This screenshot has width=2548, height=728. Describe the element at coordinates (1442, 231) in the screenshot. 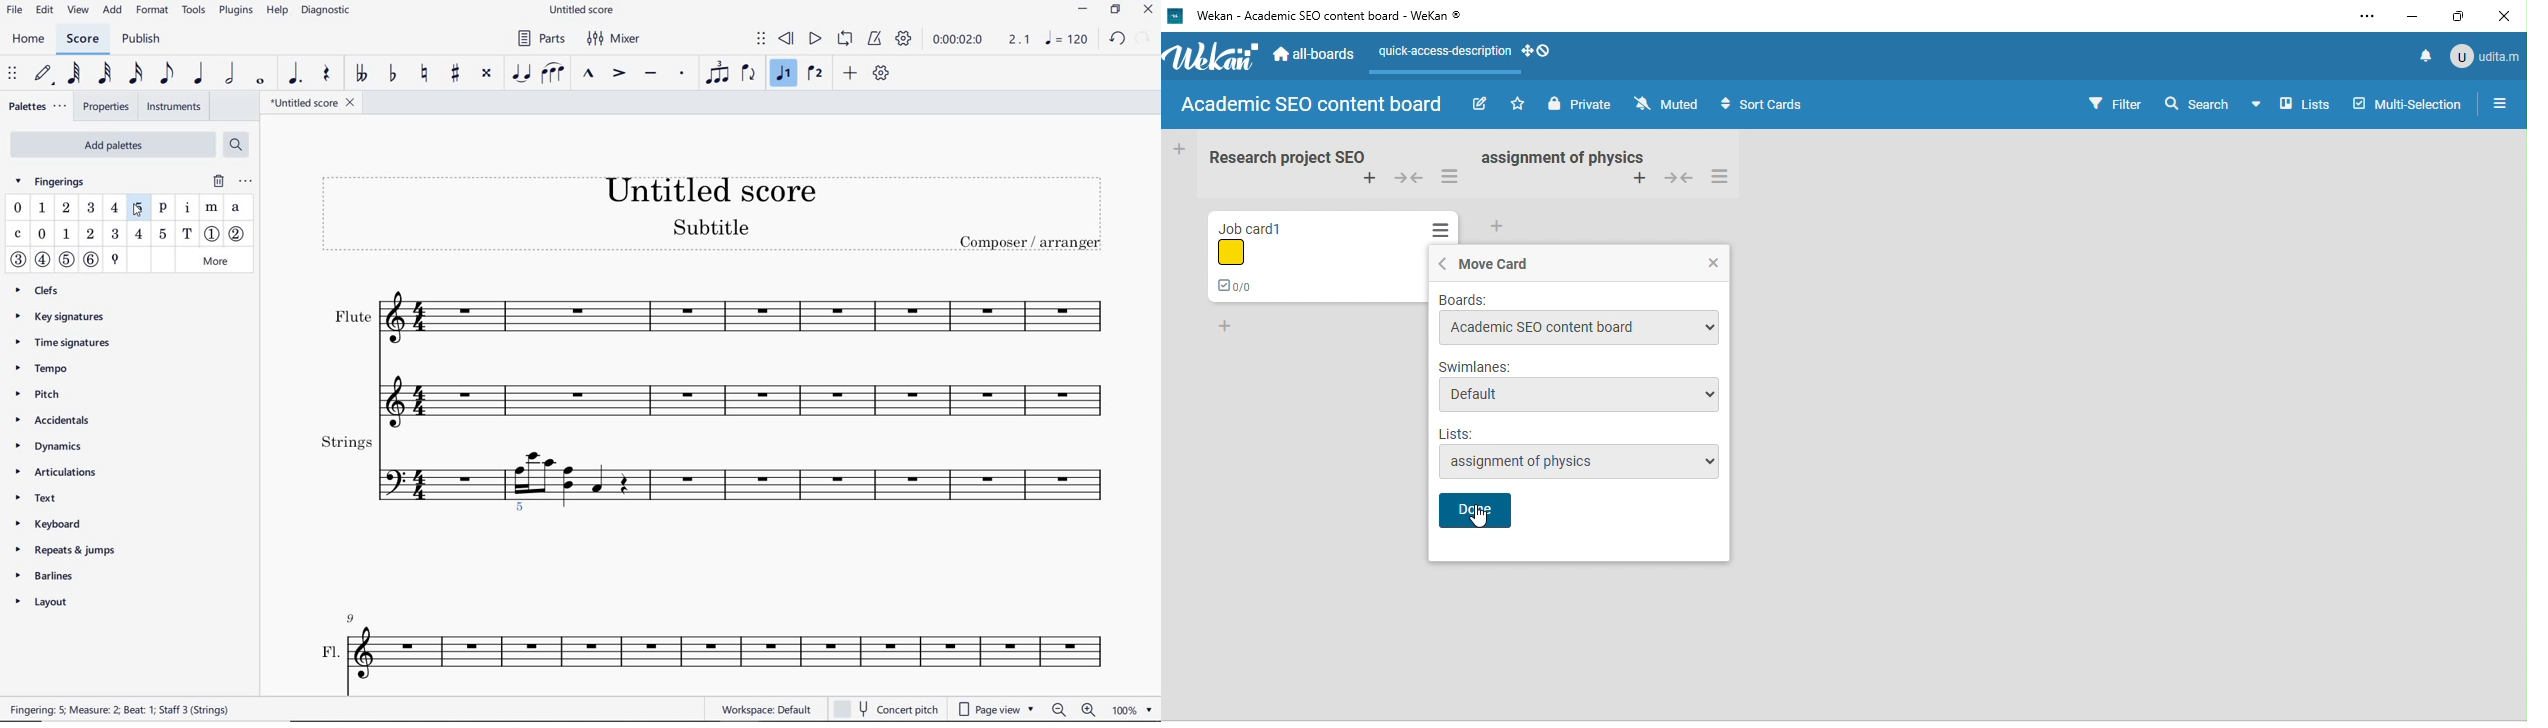

I see `List Action` at that location.